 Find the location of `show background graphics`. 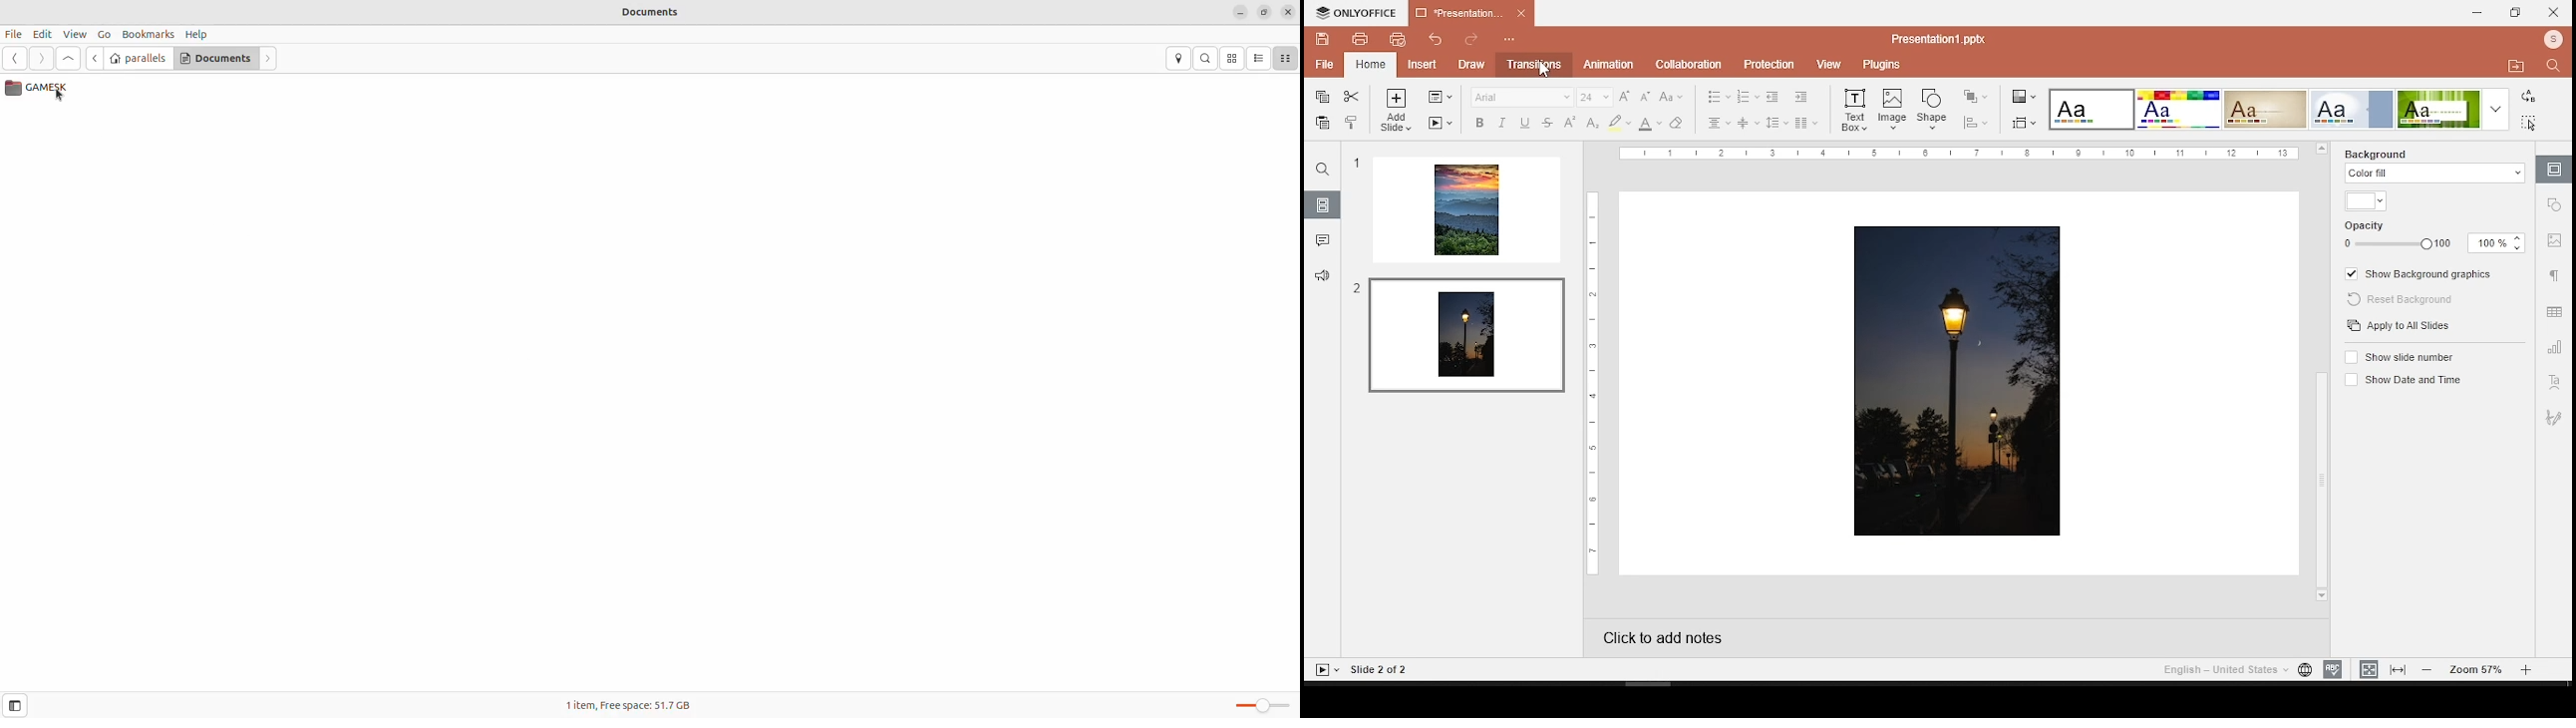

show background graphics is located at coordinates (2421, 273).